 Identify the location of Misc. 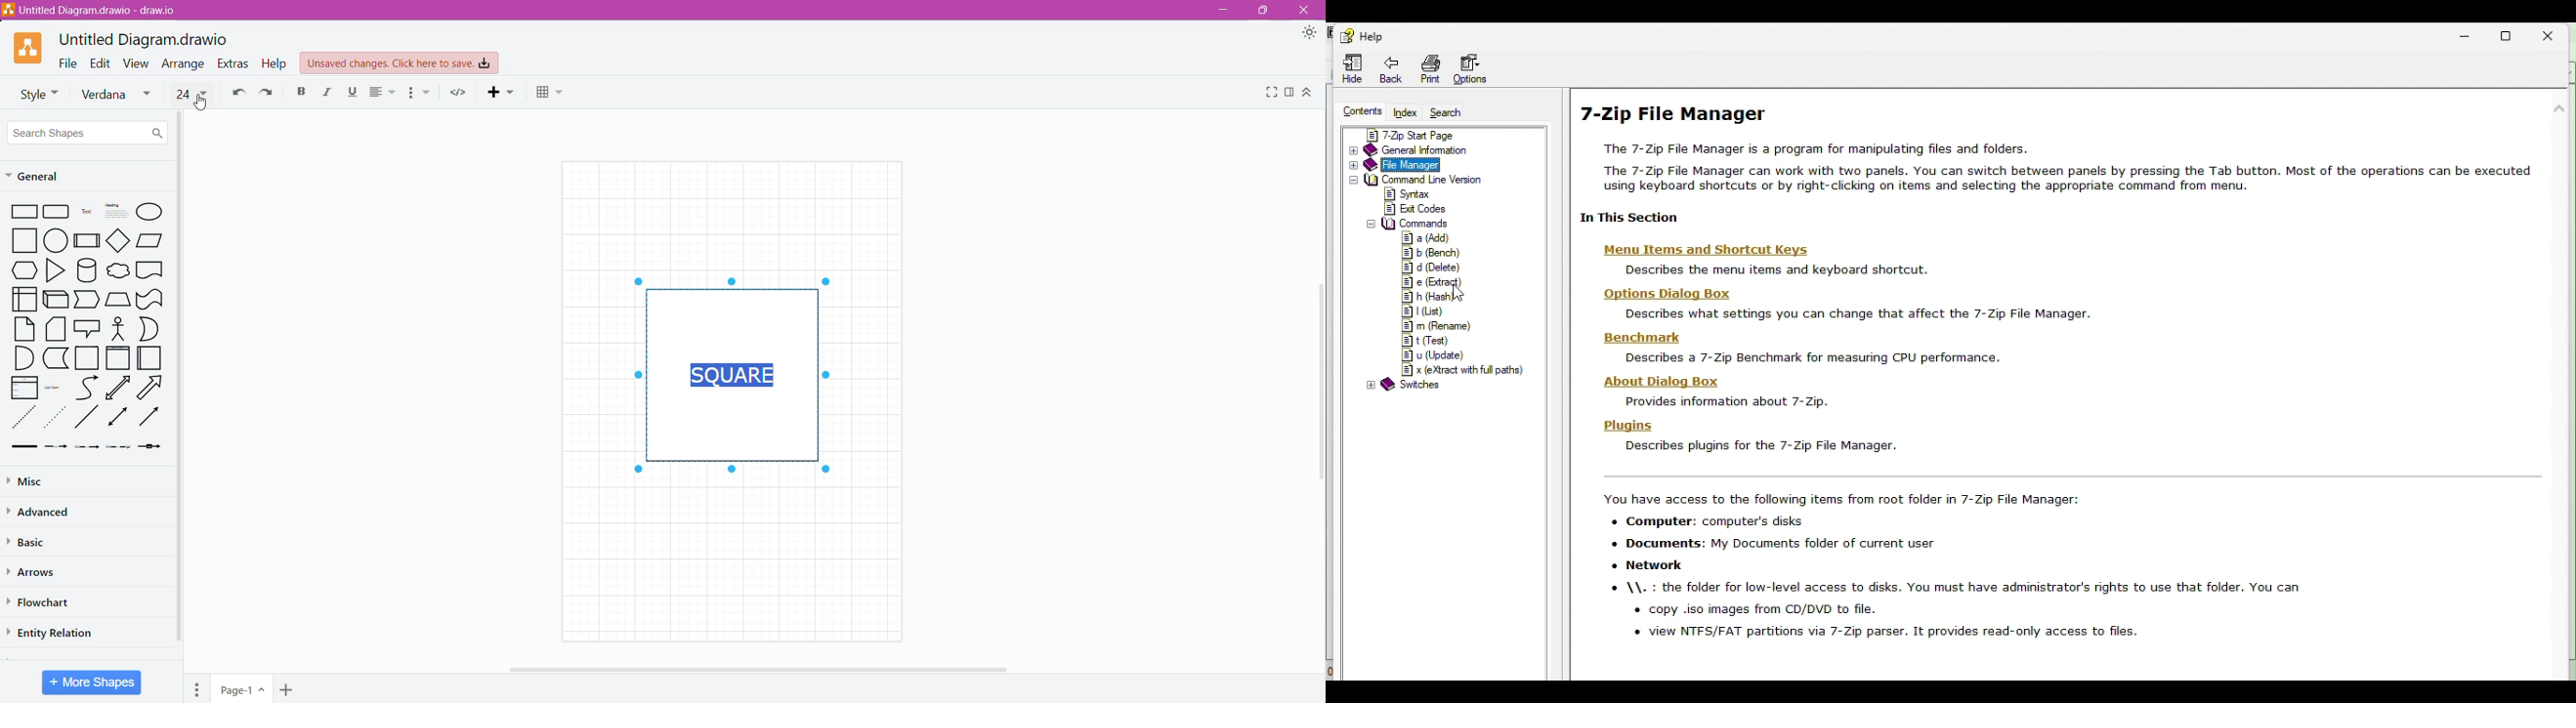
(35, 481).